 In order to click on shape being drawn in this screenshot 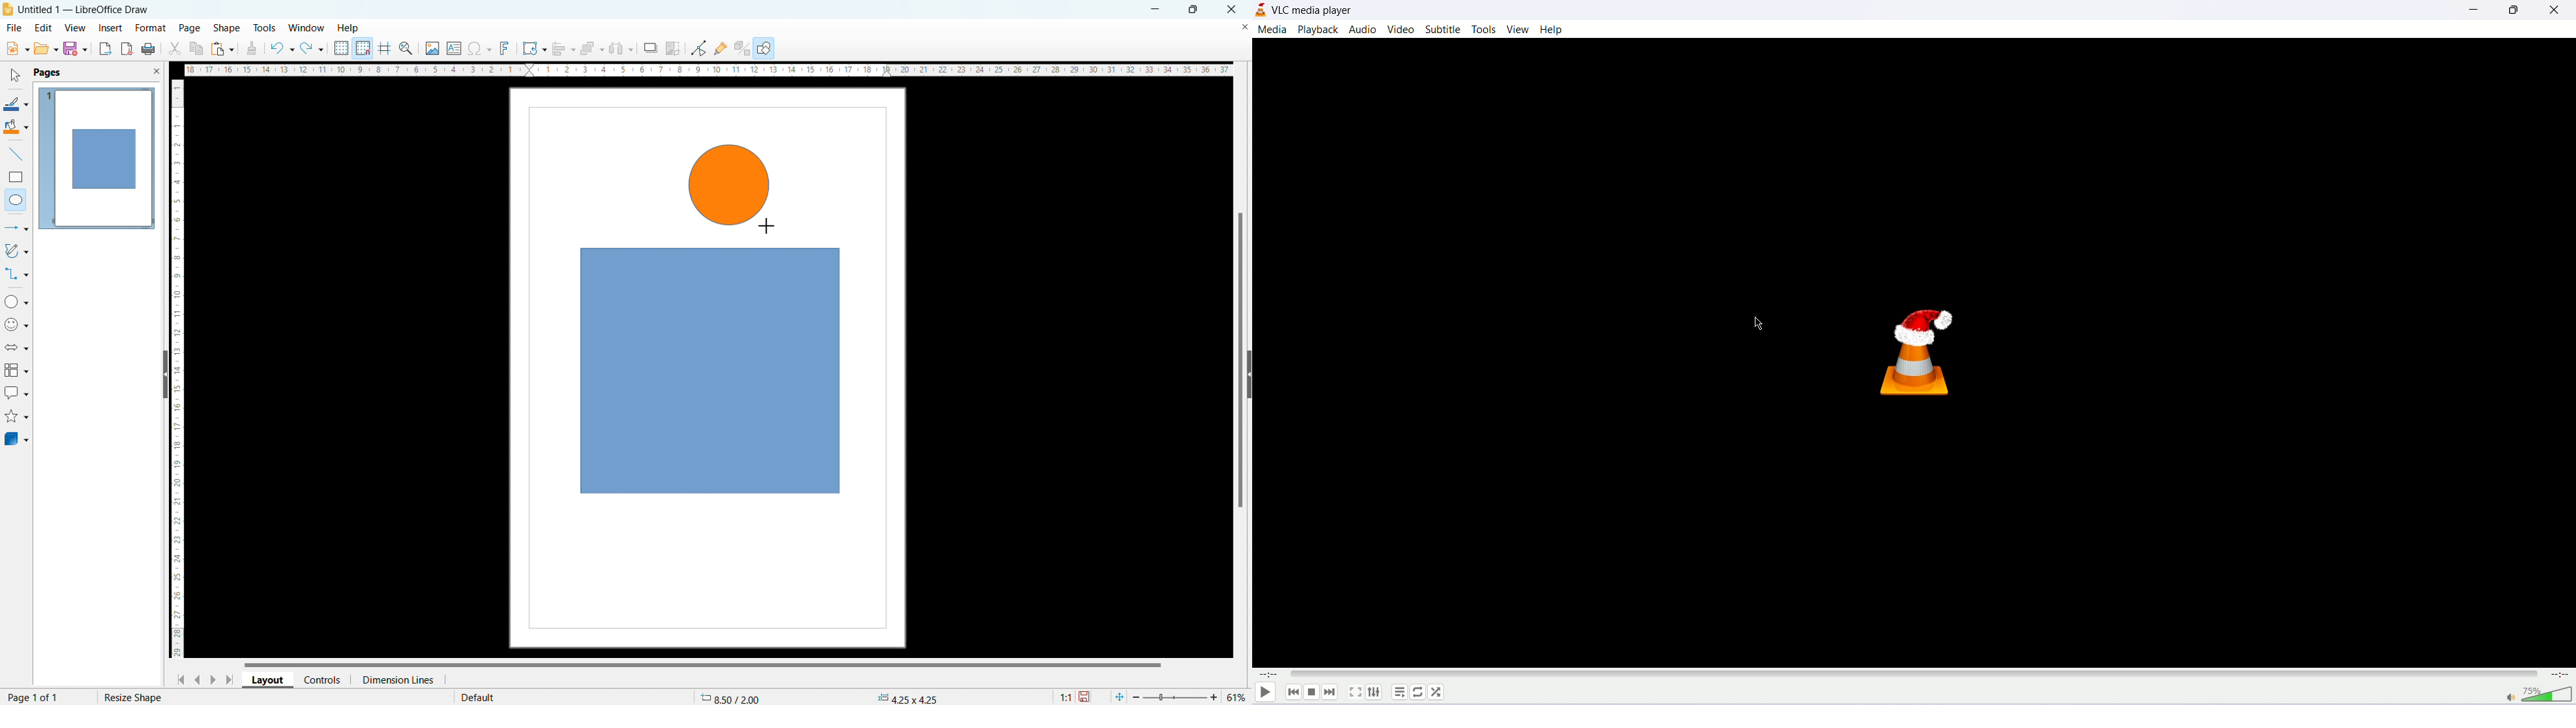, I will do `click(731, 185)`.